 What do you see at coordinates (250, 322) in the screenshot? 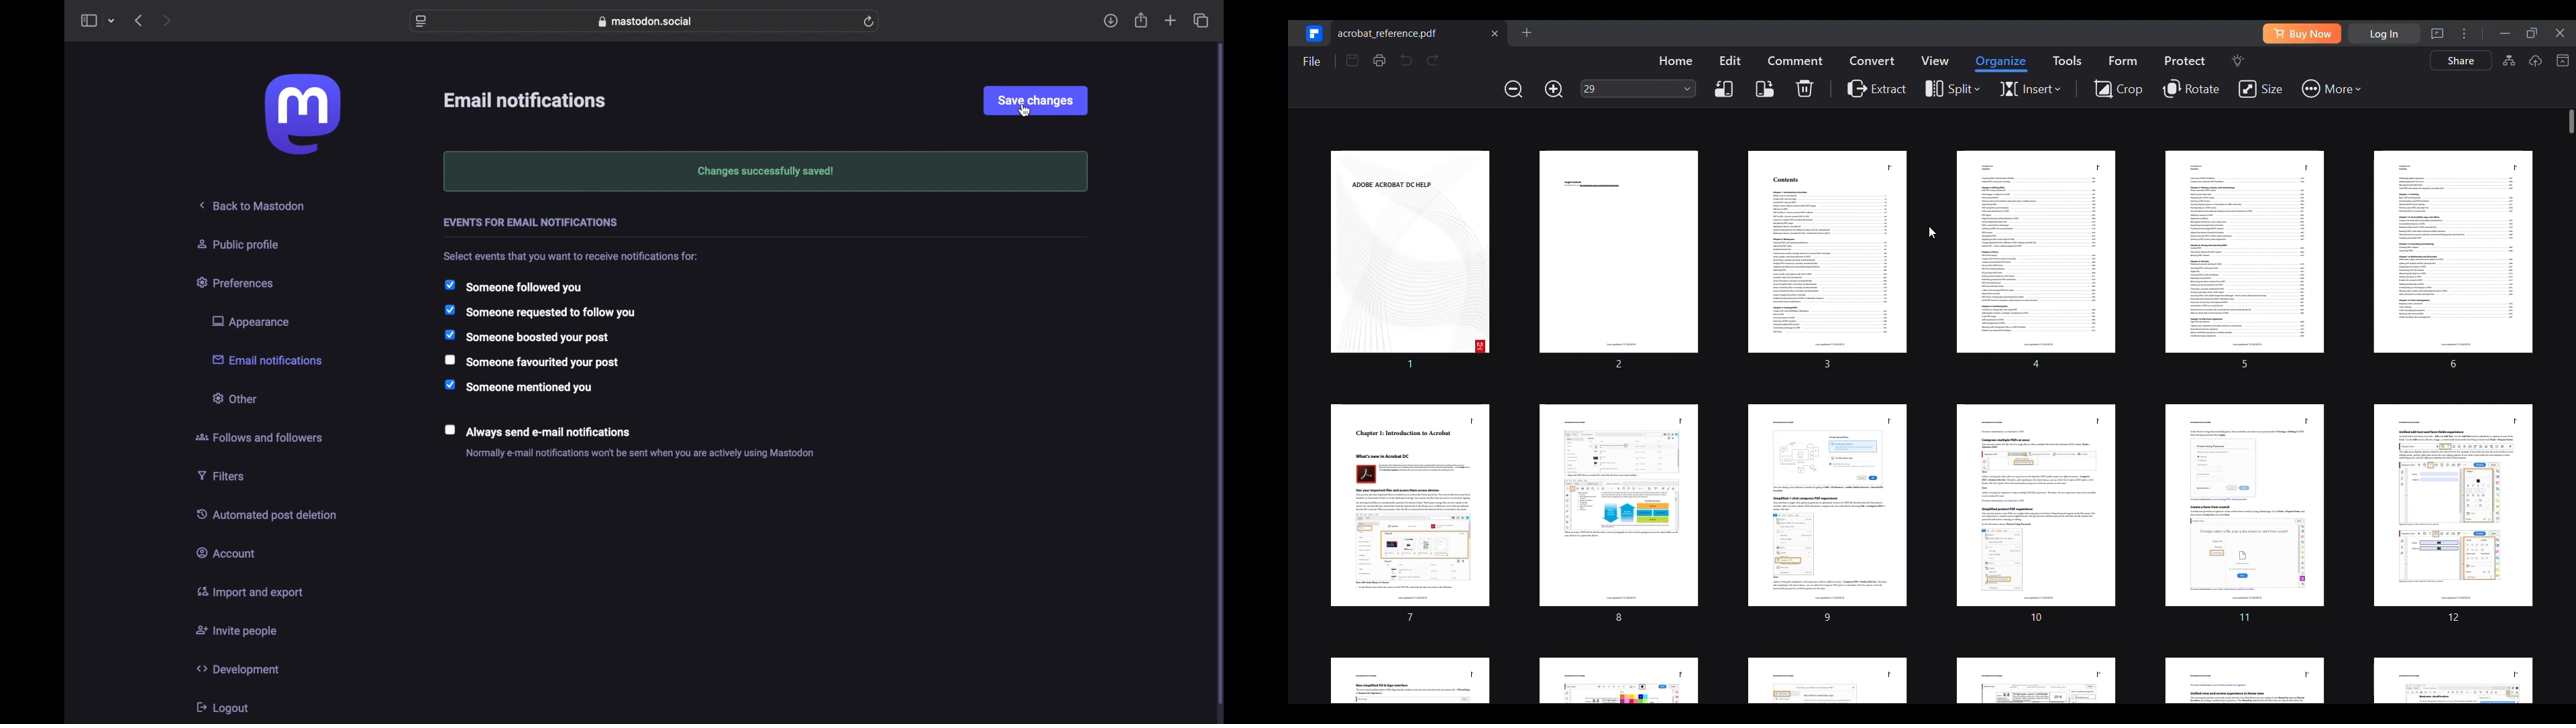
I see `appearance` at bounding box center [250, 322].